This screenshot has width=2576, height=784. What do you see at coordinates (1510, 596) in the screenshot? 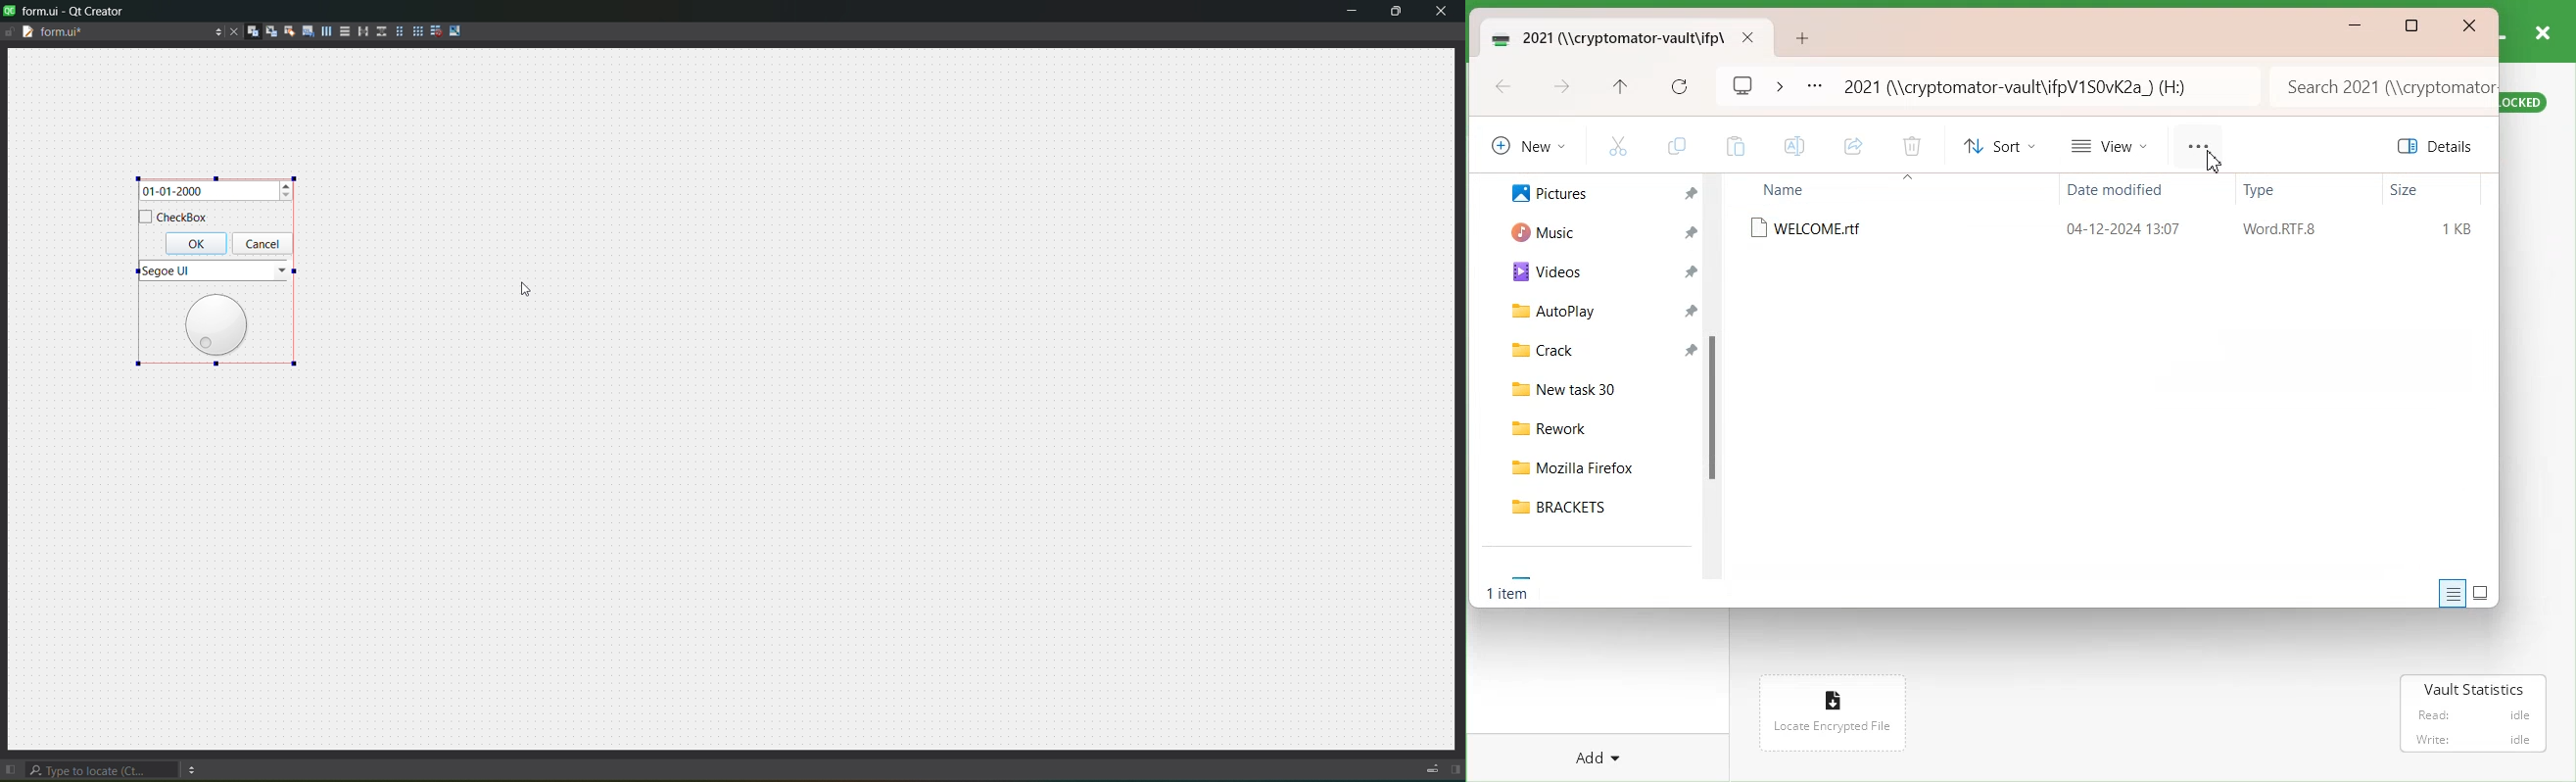
I see `Text` at bounding box center [1510, 596].